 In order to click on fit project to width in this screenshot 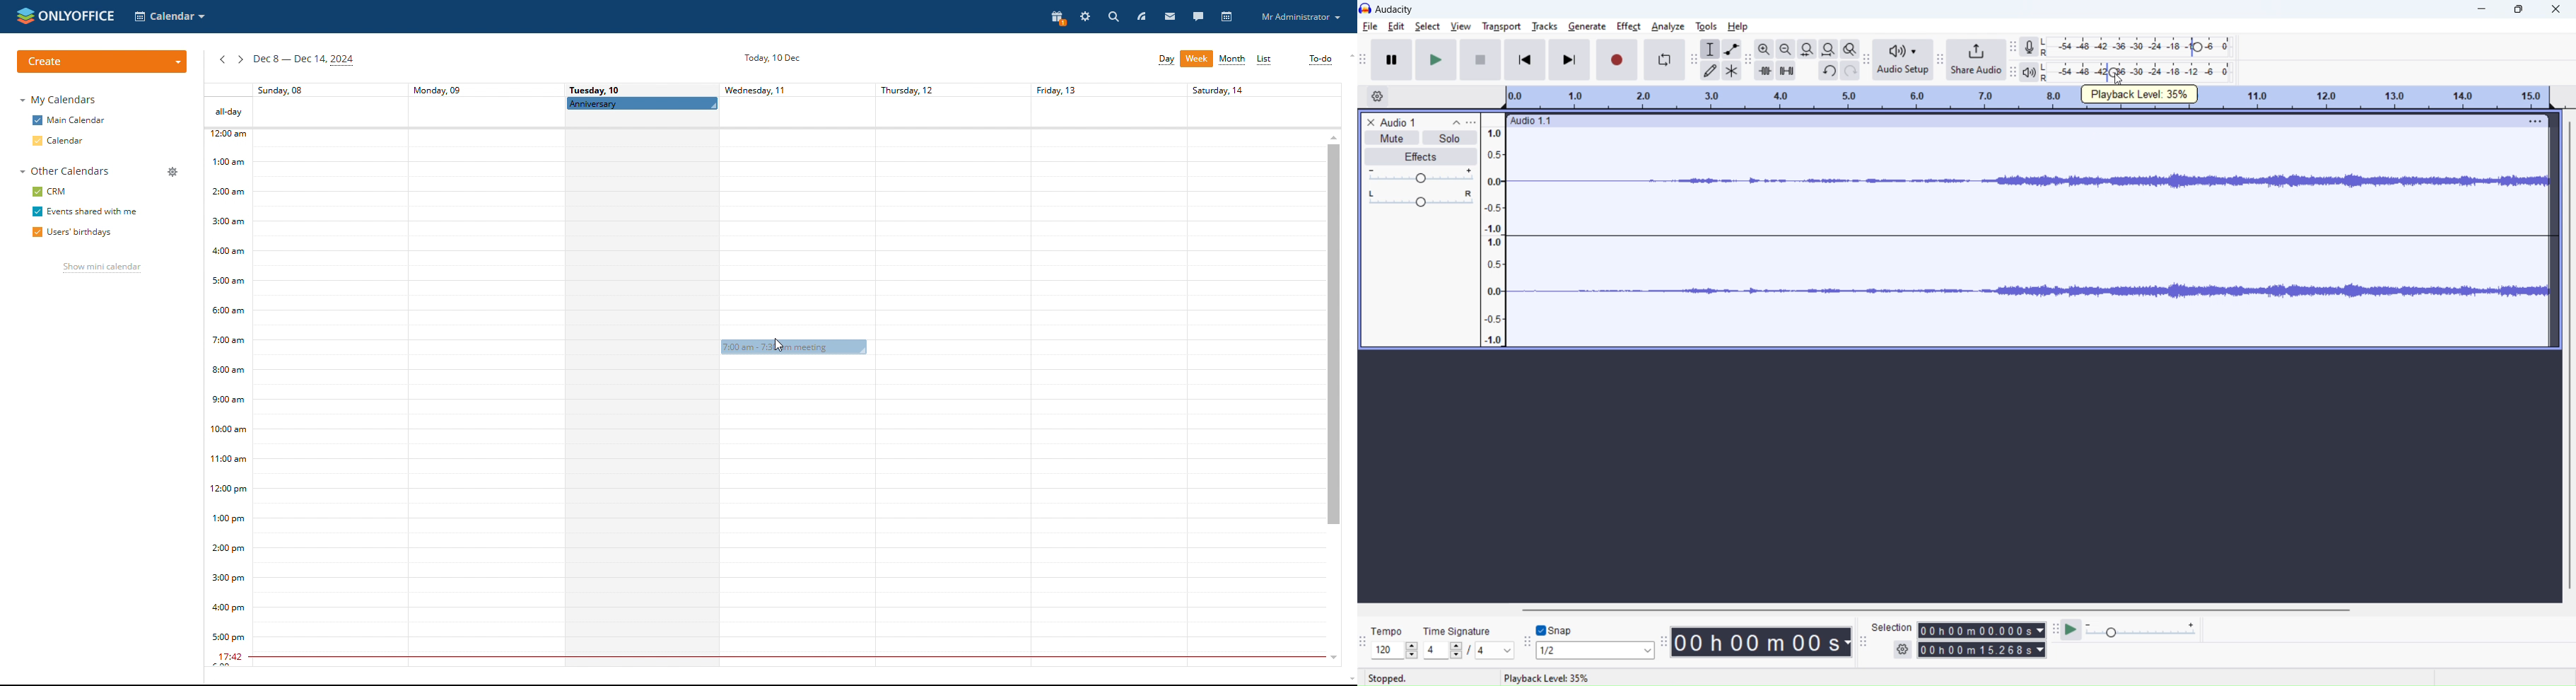, I will do `click(1828, 49)`.